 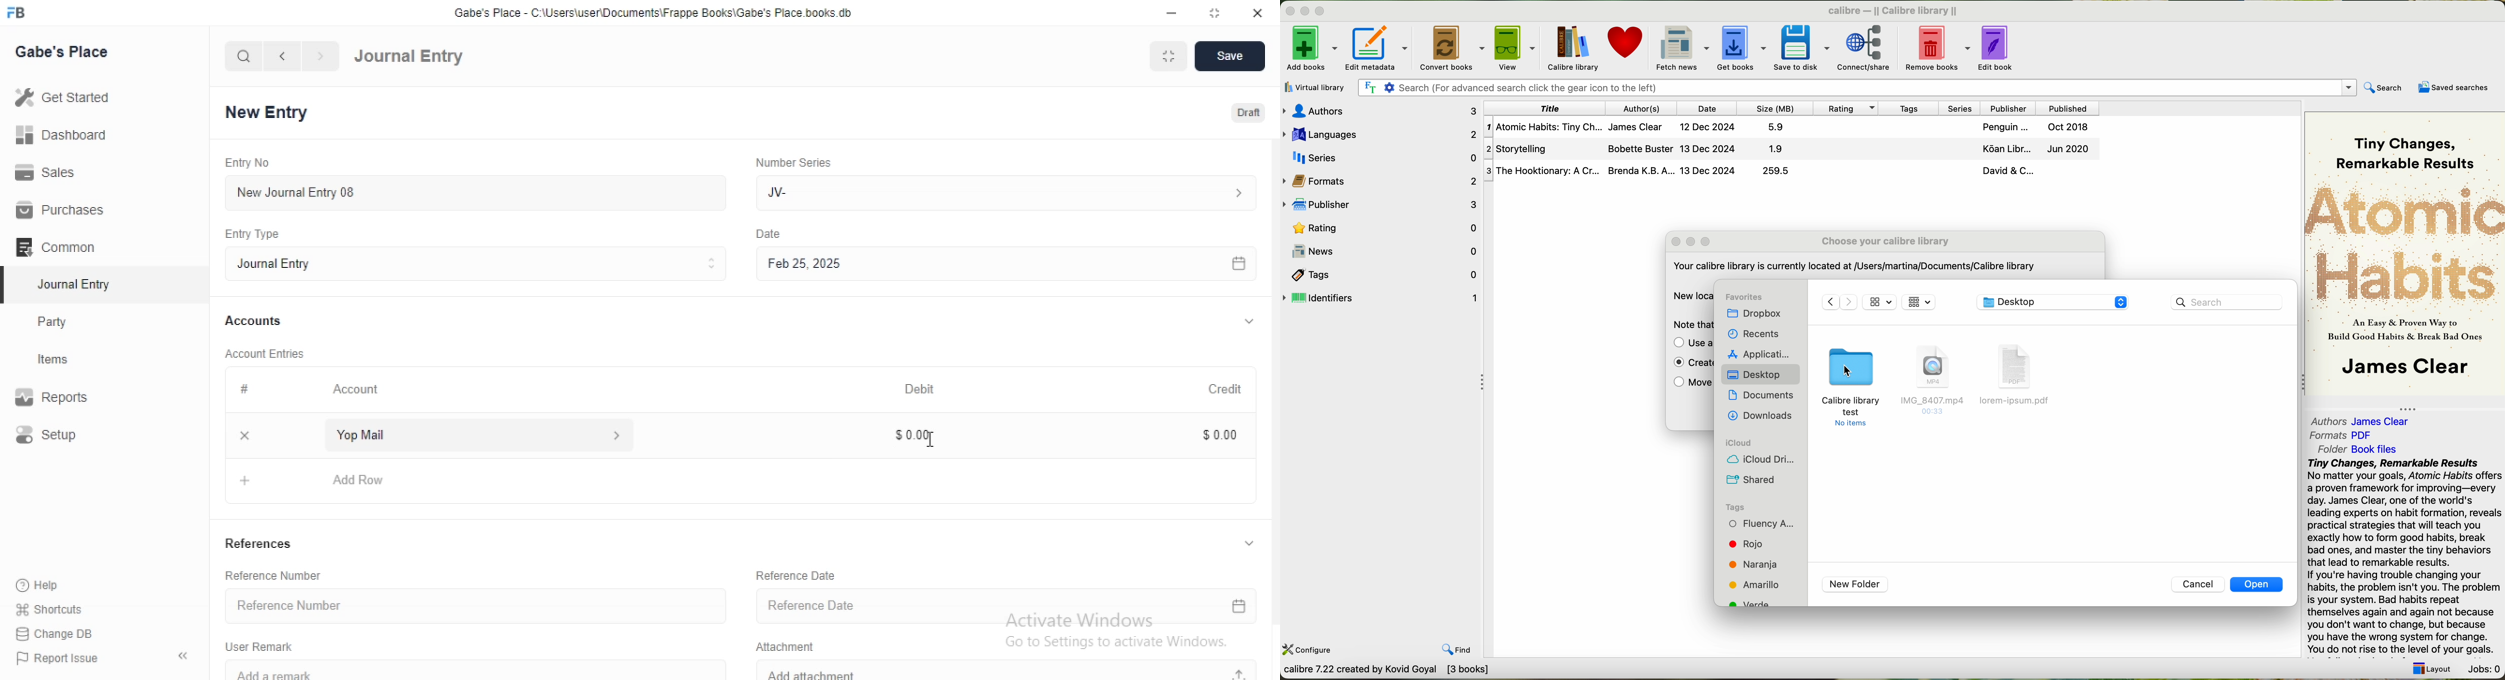 I want to click on date, so click(x=1708, y=108).